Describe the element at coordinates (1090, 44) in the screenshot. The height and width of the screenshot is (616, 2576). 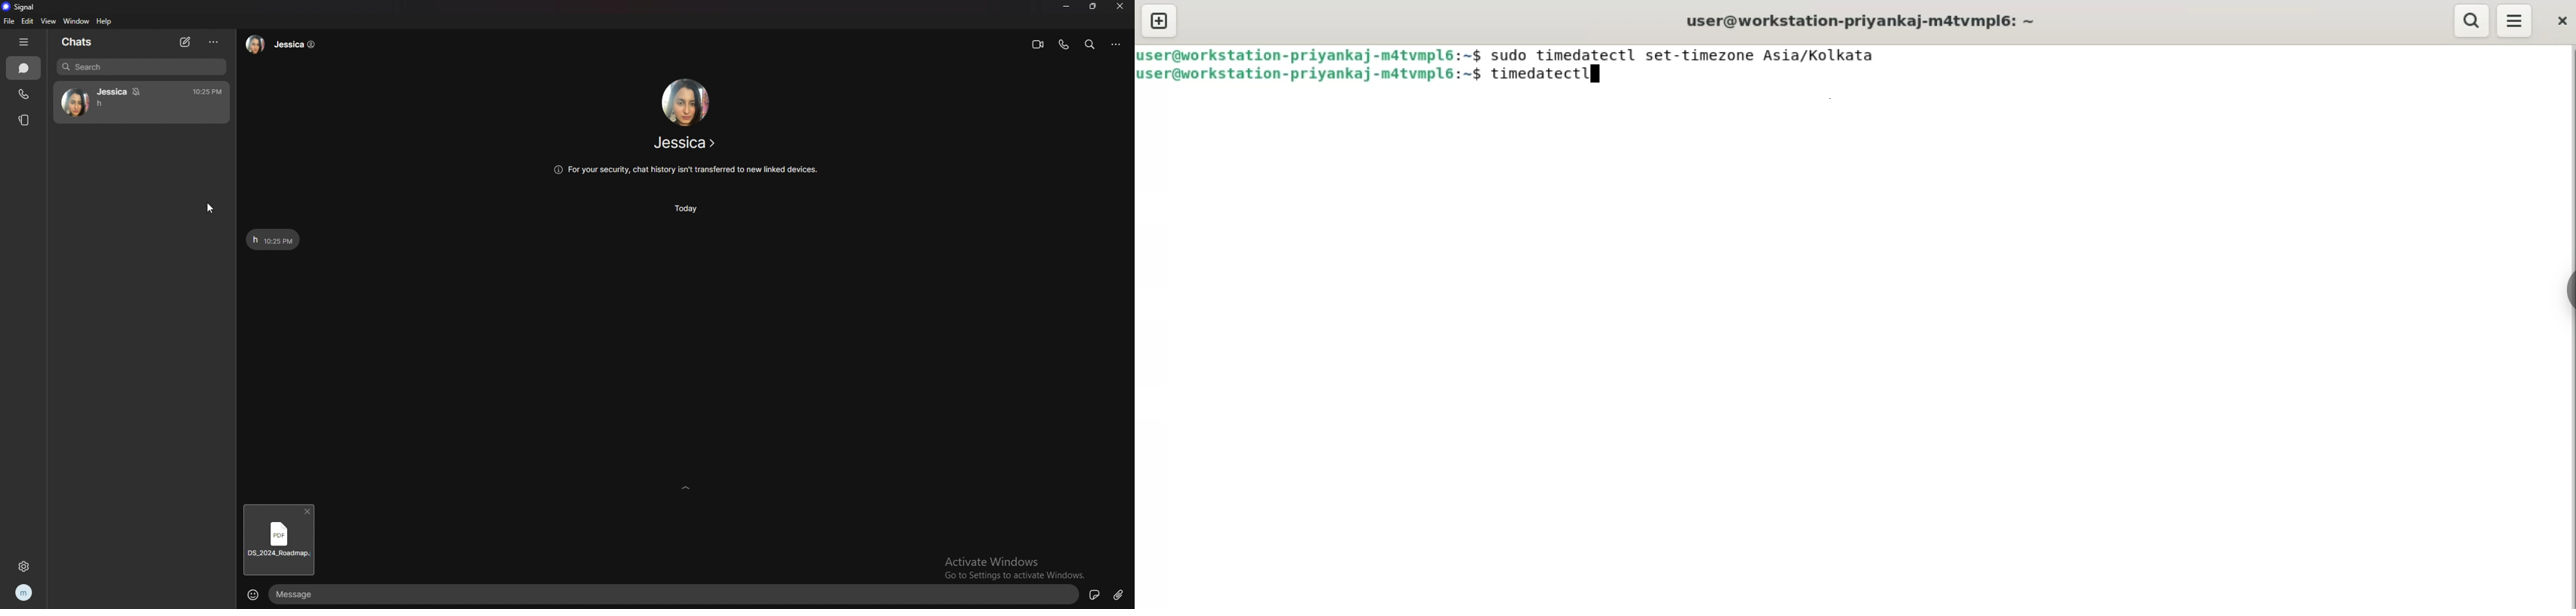
I see `search messages` at that location.